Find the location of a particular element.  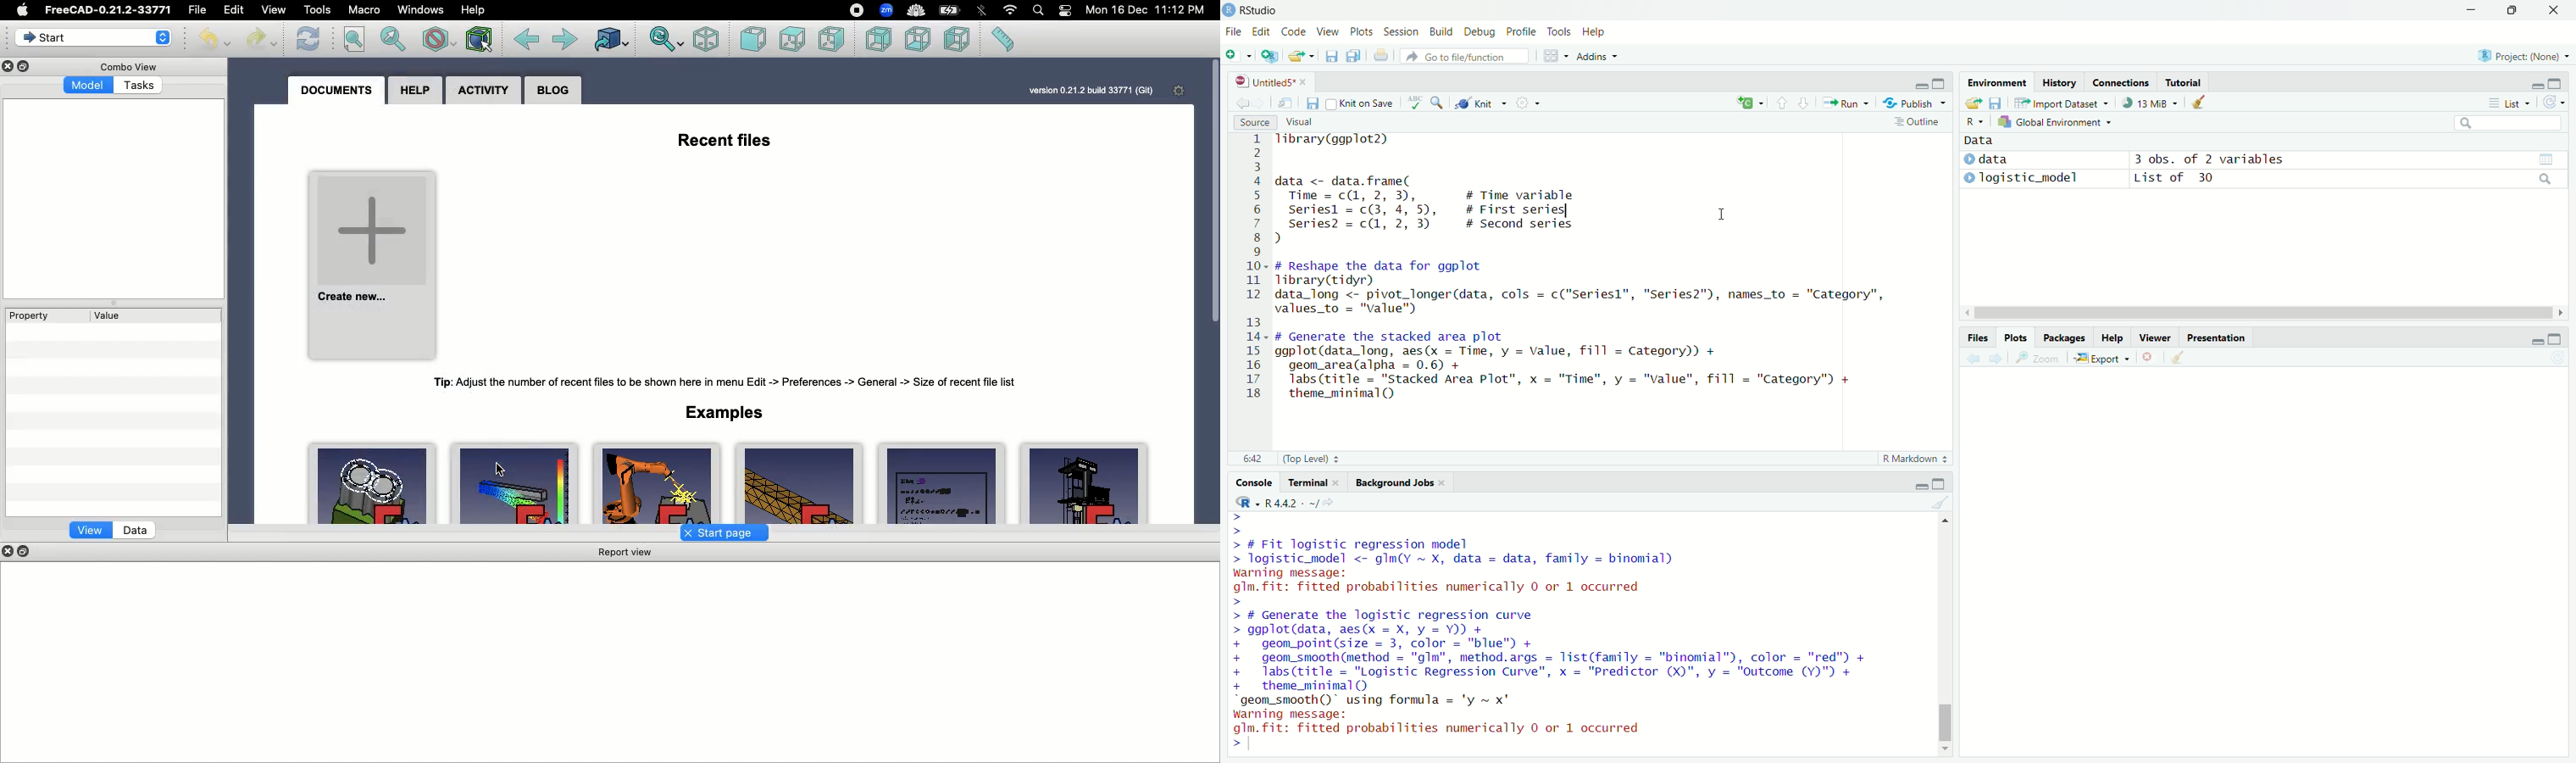

Internet is located at coordinates (1011, 10).